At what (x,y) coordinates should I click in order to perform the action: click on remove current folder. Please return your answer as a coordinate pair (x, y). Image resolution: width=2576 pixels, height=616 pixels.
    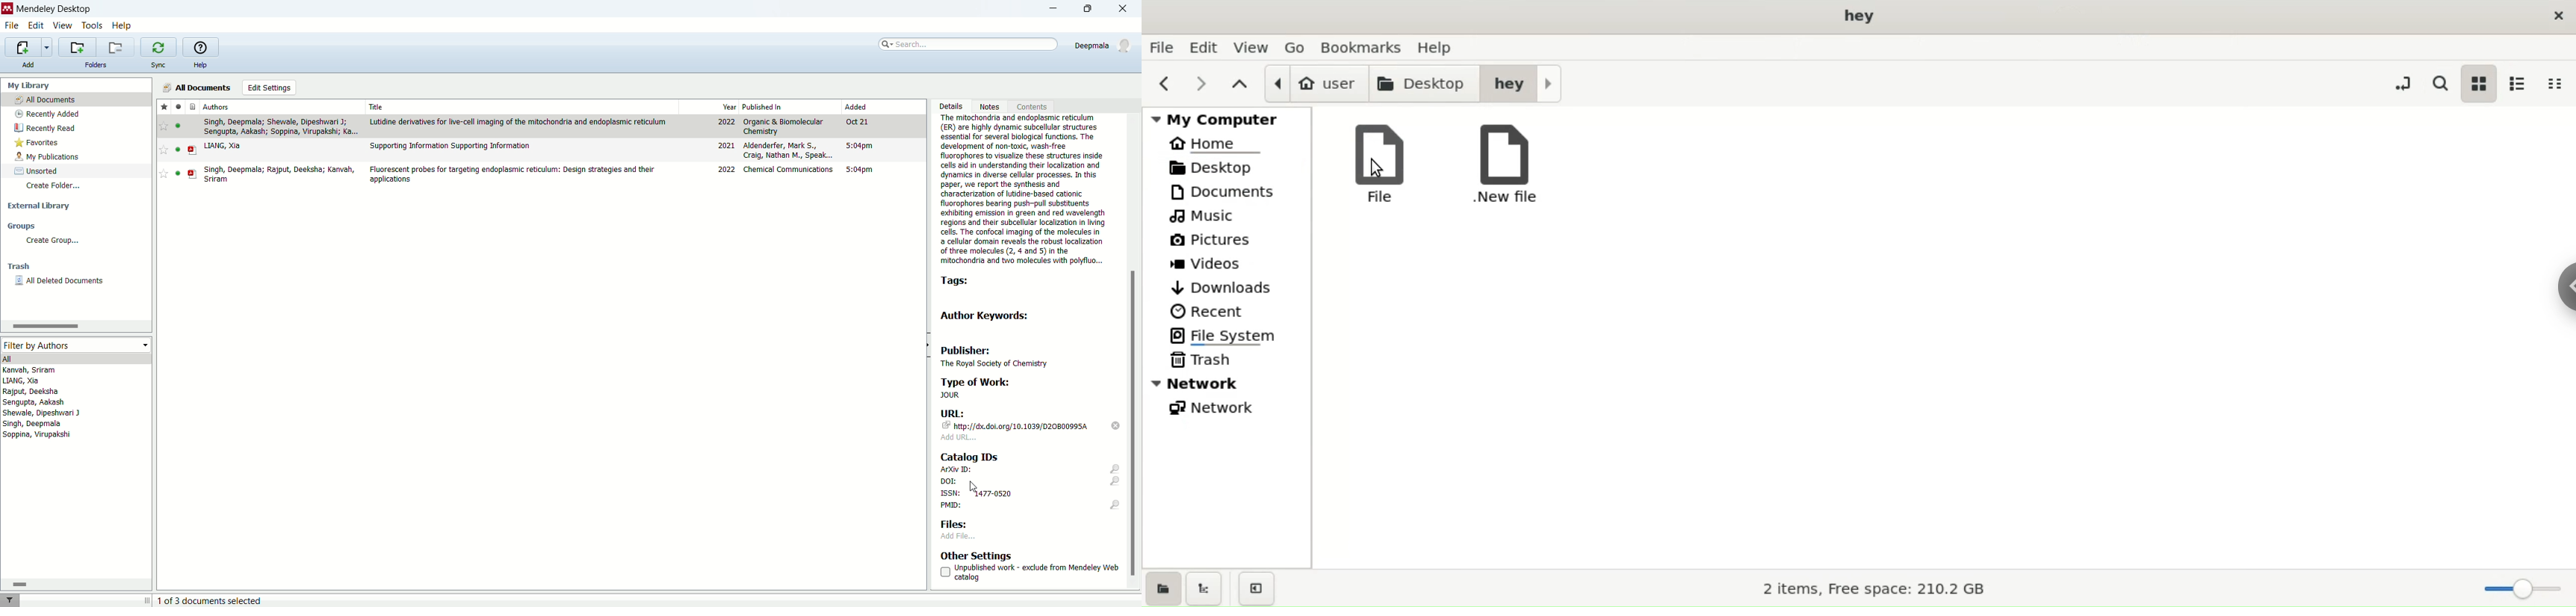
    Looking at the image, I should click on (115, 47).